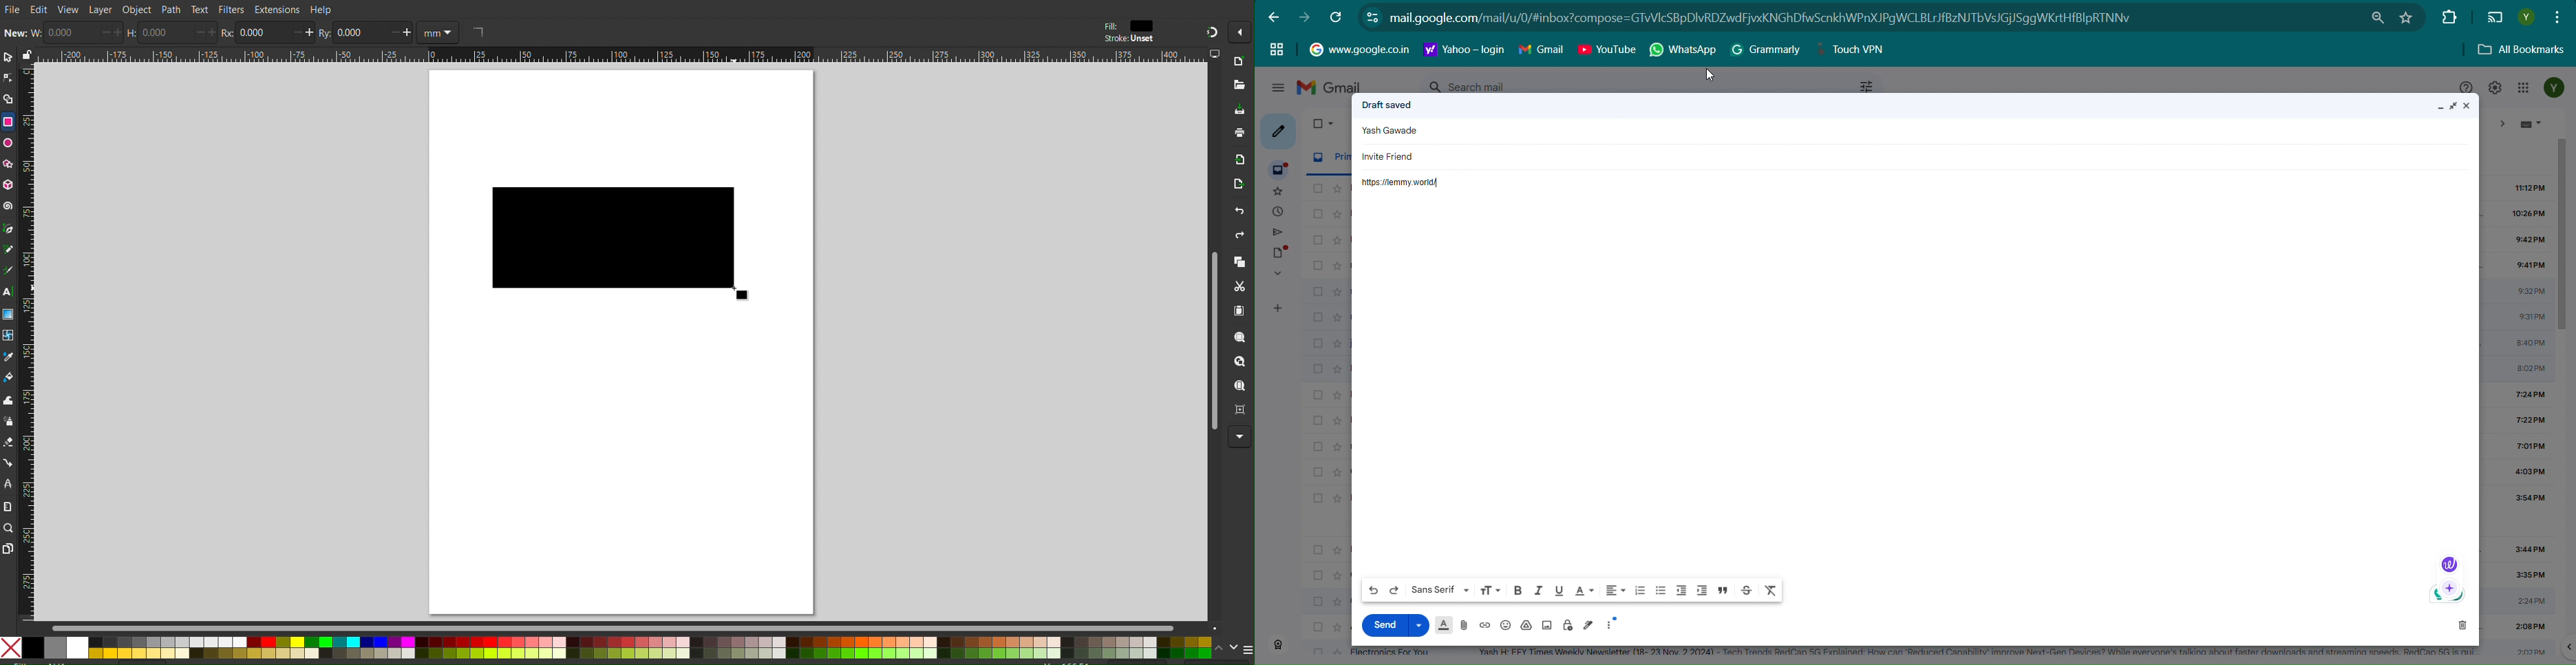 The width and height of the screenshot is (2576, 672). I want to click on Text, so click(1393, 131).